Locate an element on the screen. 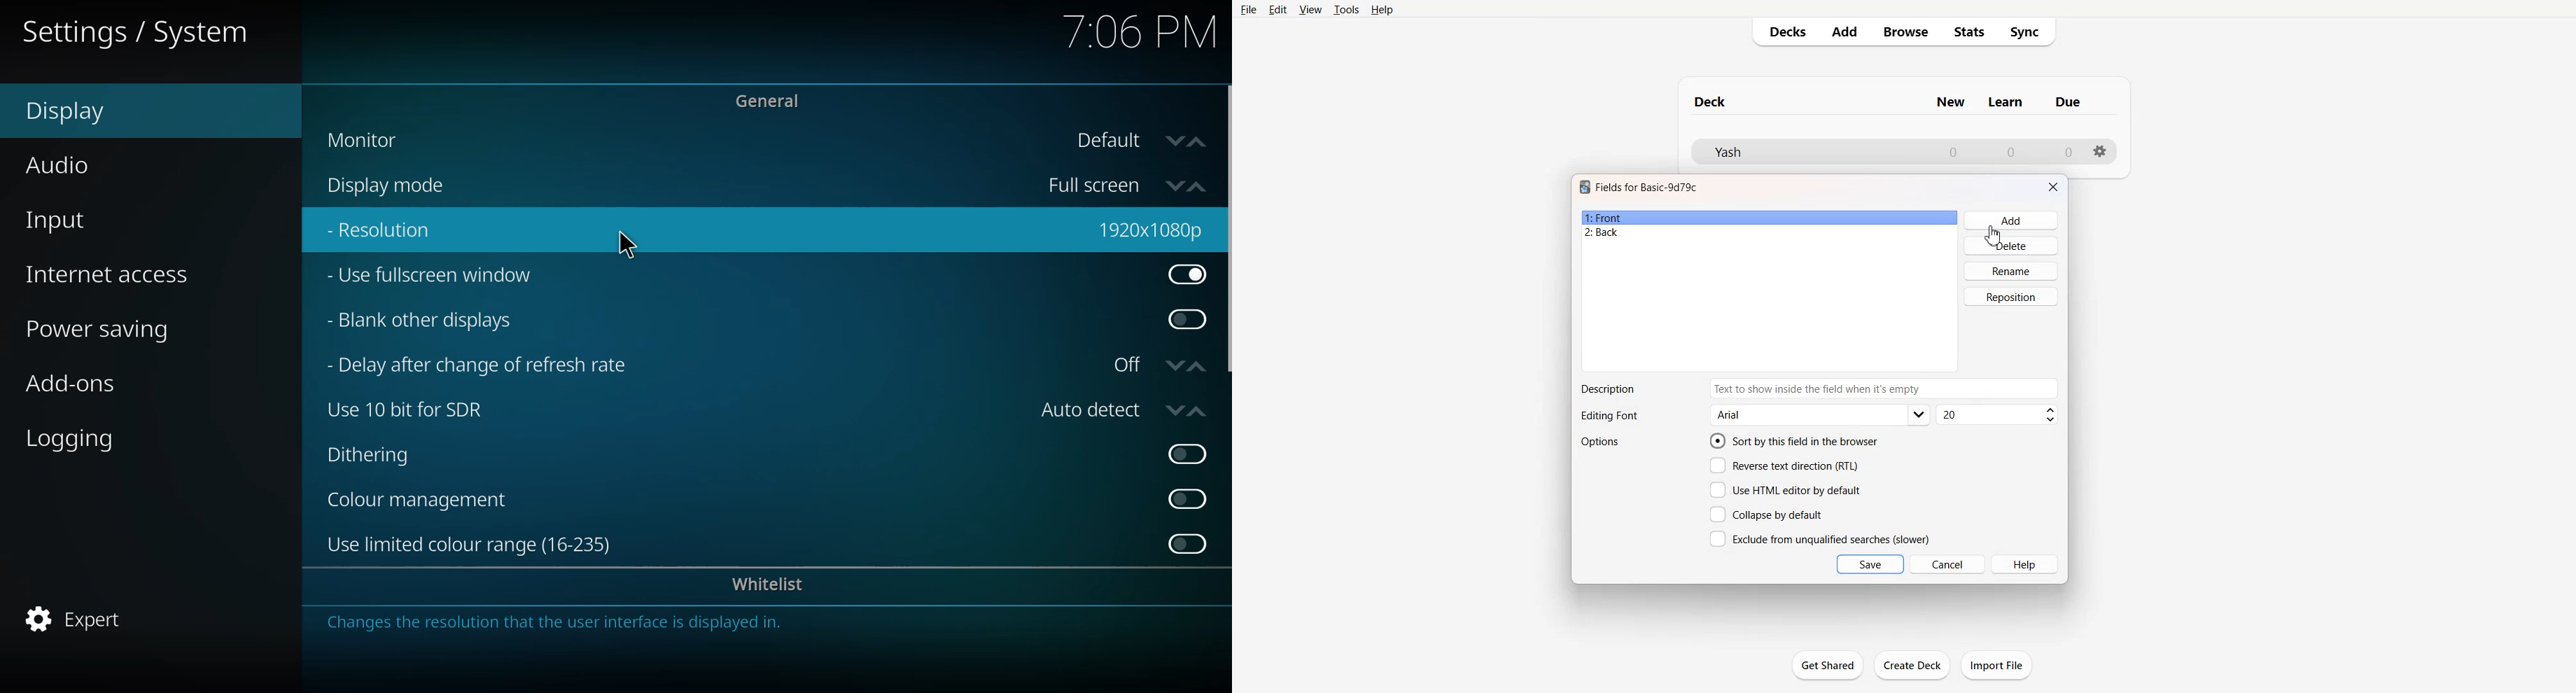 This screenshot has width=2576, height=700. use 10 bit is located at coordinates (409, 409).